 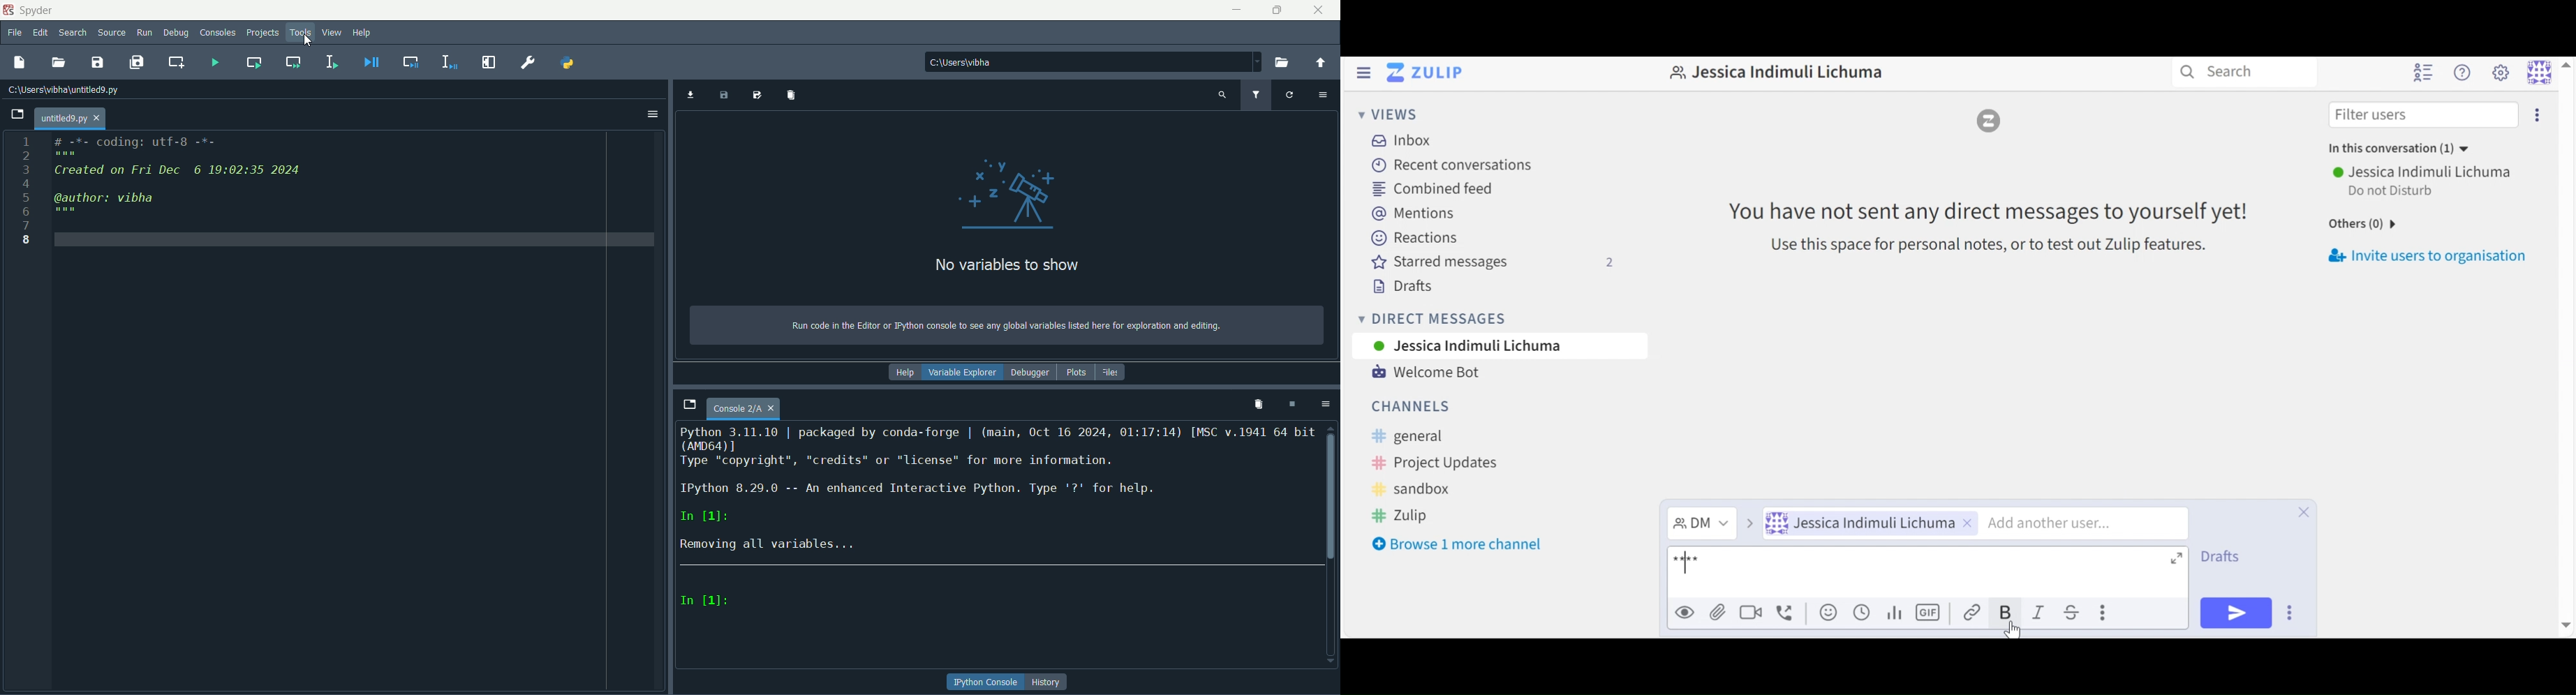 What do you see at coordinates (333, 32) in the screenshot?
I see `view` at bounding box center [333, 32].